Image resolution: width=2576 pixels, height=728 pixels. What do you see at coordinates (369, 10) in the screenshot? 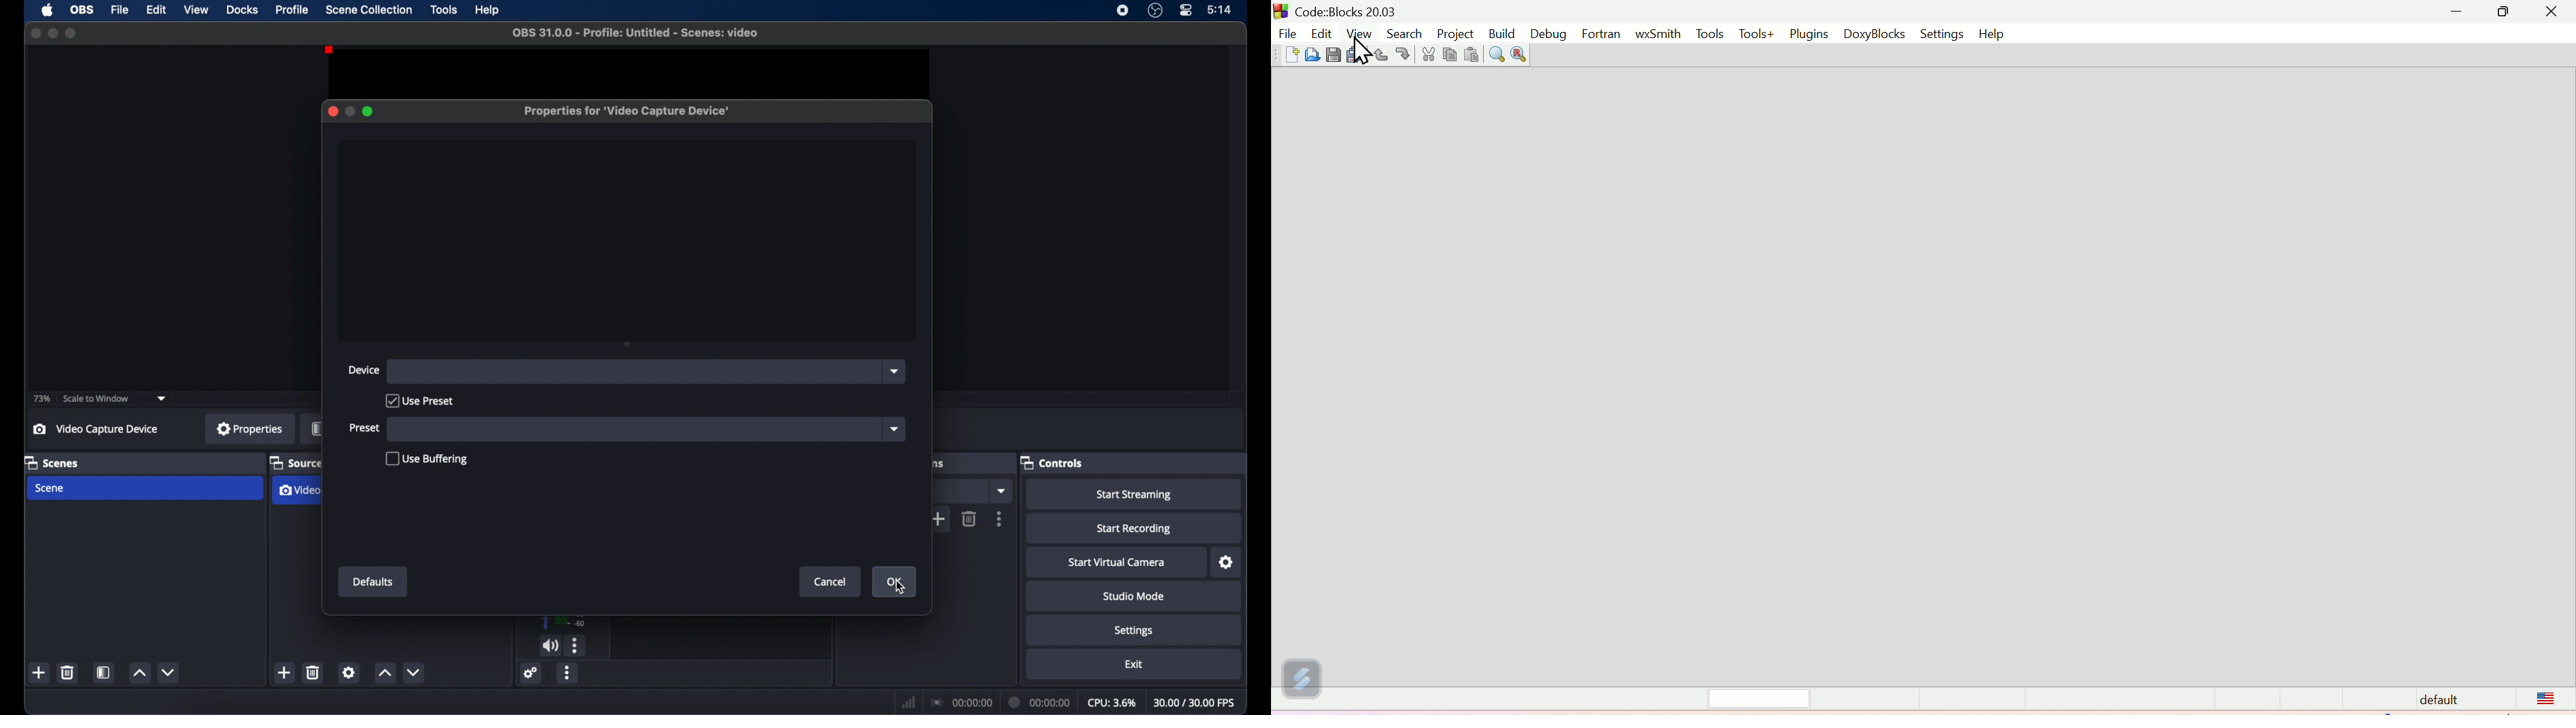
I see `scene collection` at bounding box center [369, 10].